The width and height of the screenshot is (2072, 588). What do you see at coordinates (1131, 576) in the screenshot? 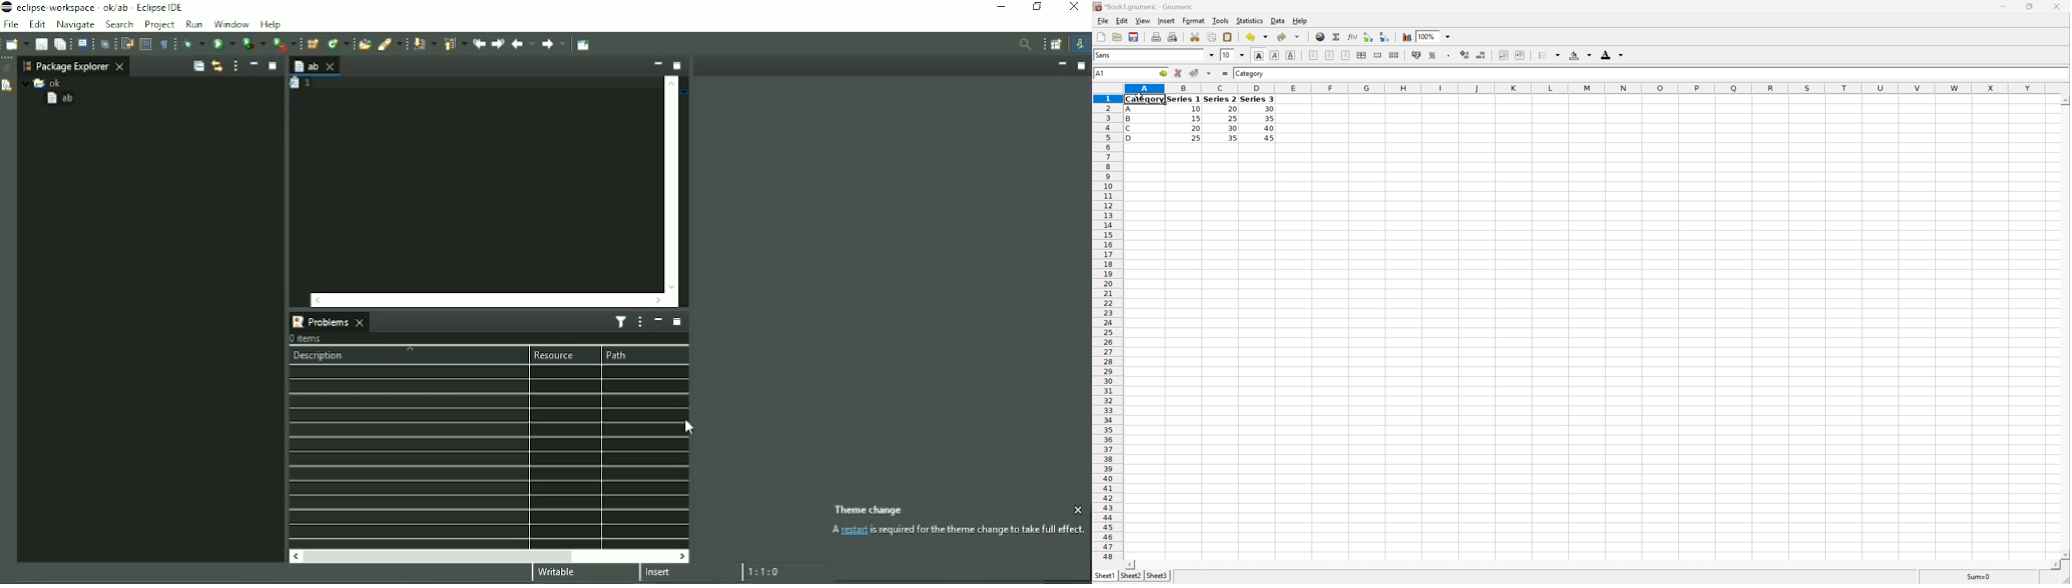
I see `Sheet2` at bounding box center [1131, 576].